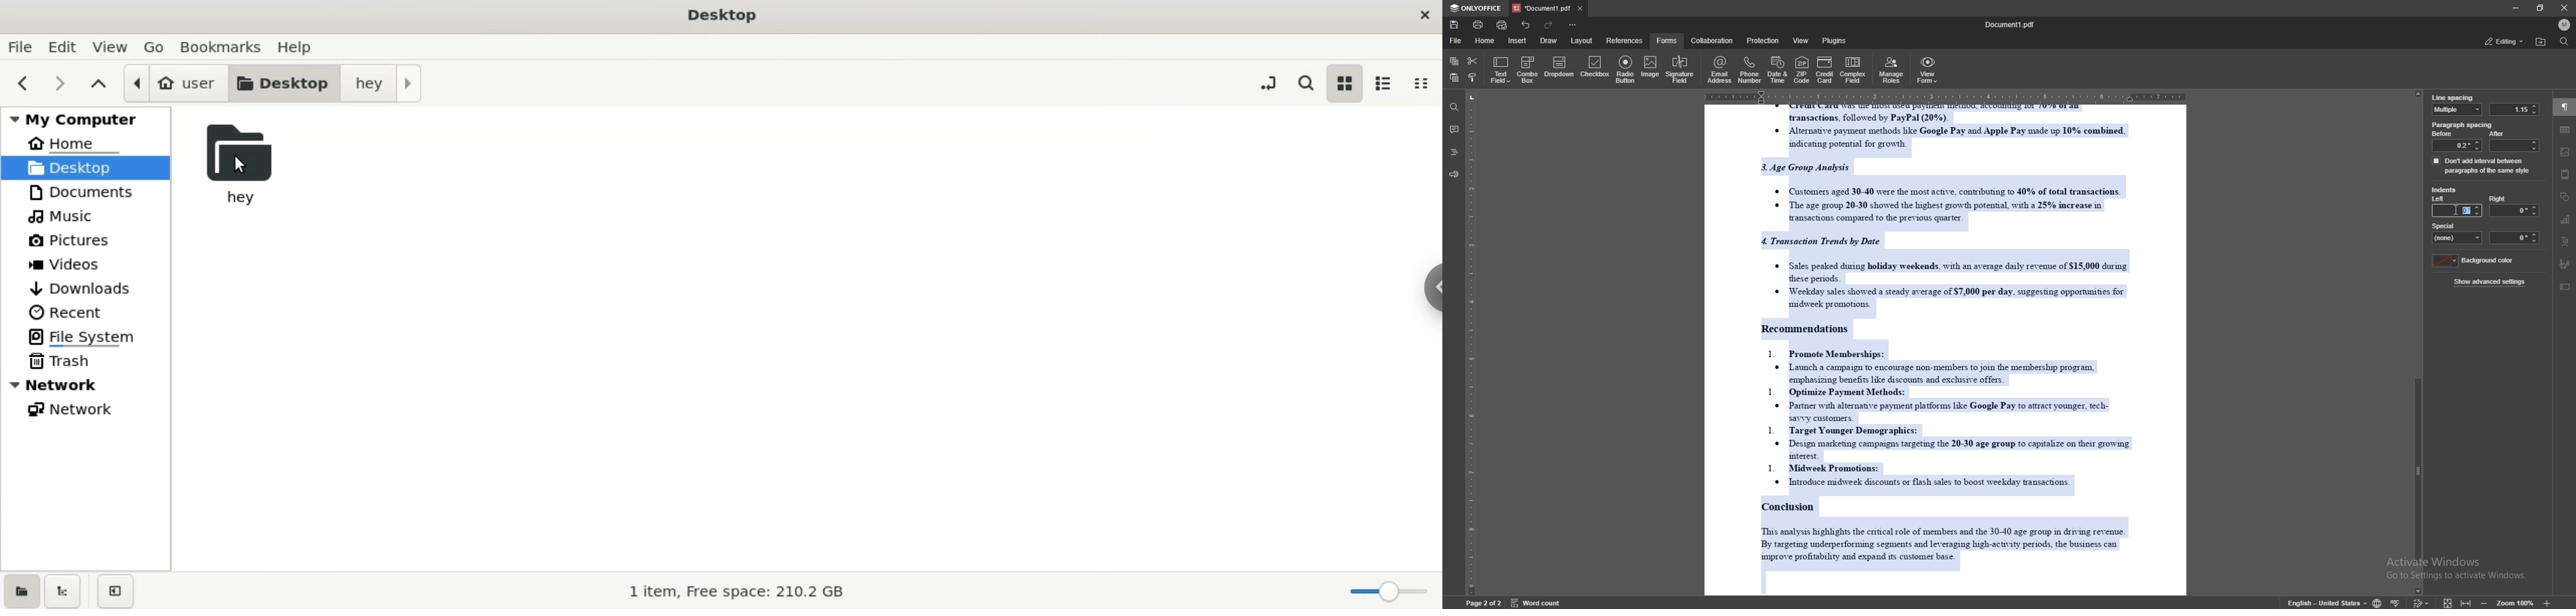  I want to click on minimize, so click(2516, 8).